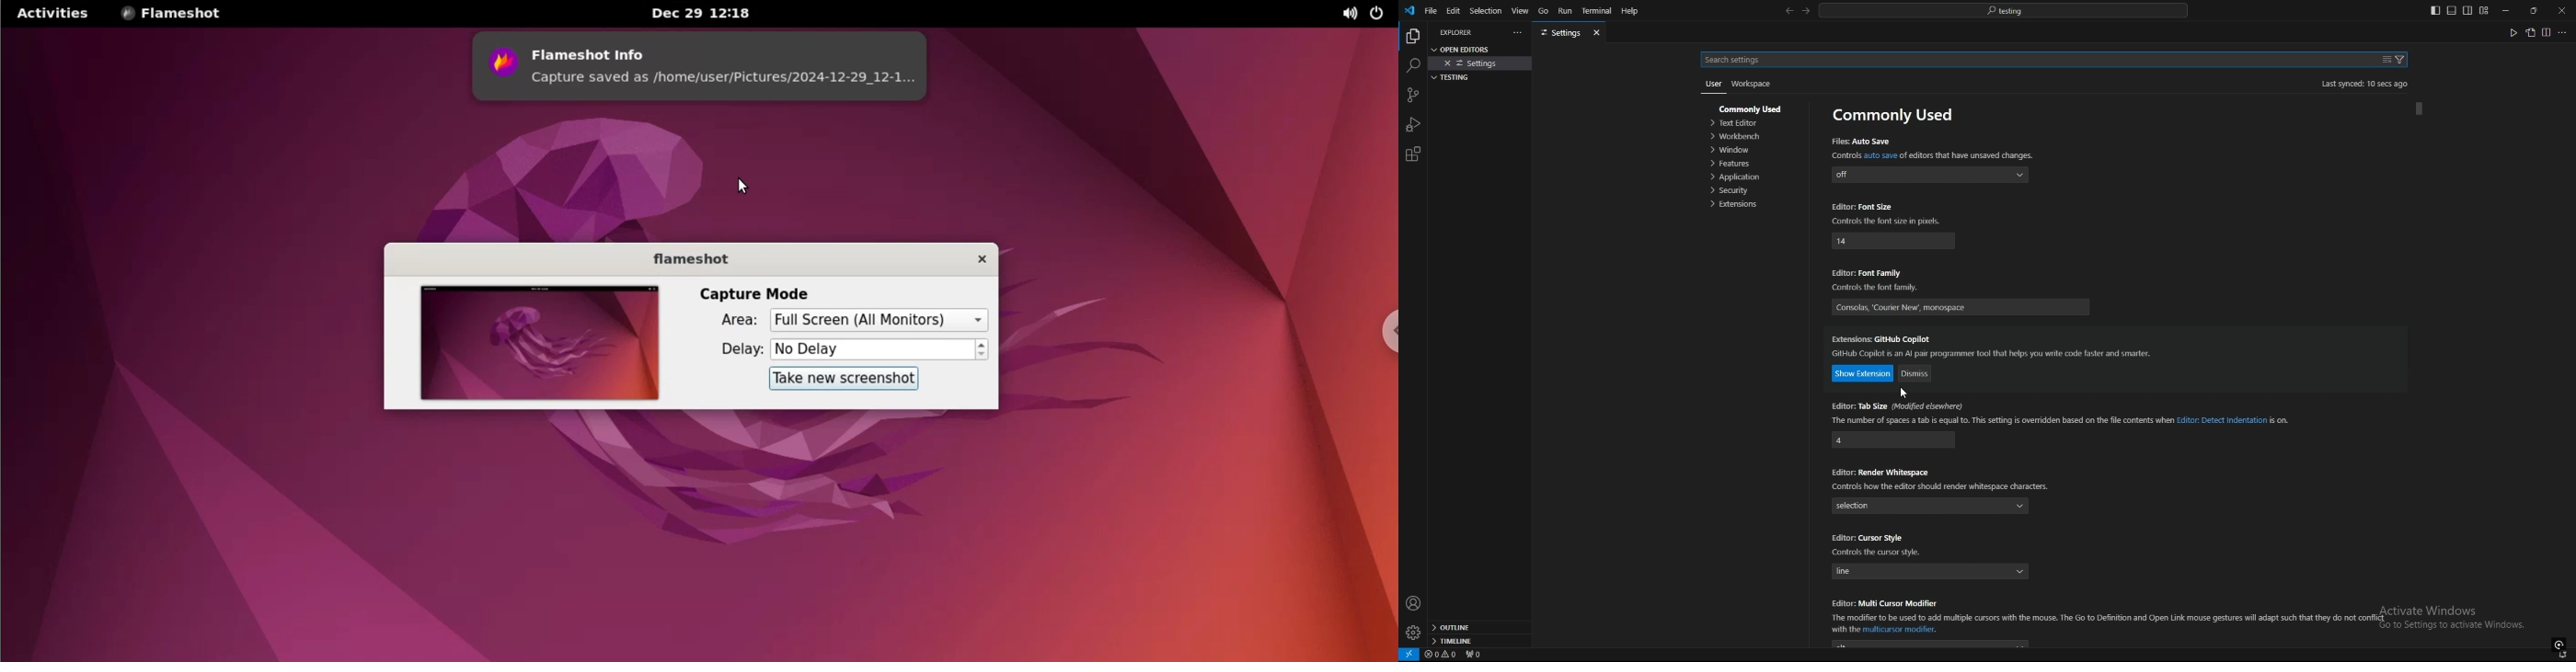 The height and width of the screenshot is (672, 2576). Describe the element at coordinates (2564, 656) in the screenshot. I see `notifications` at that location.